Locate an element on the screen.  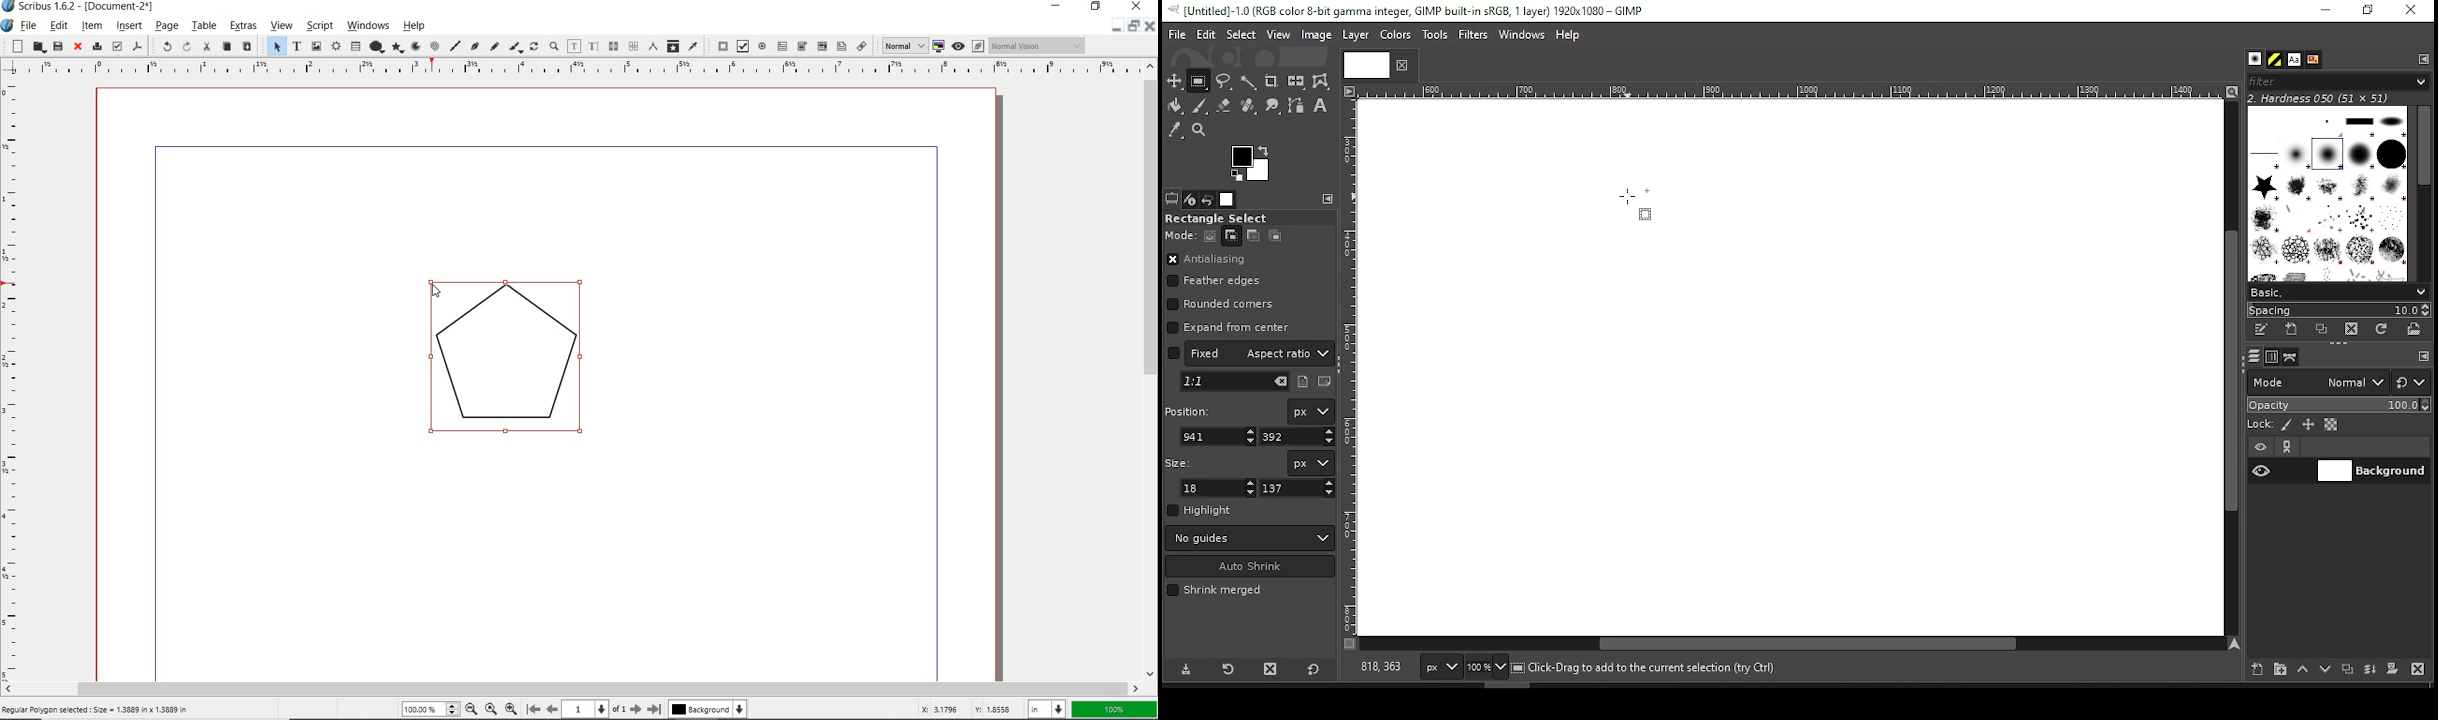
818,363 is located at coordinates (1379, 667).